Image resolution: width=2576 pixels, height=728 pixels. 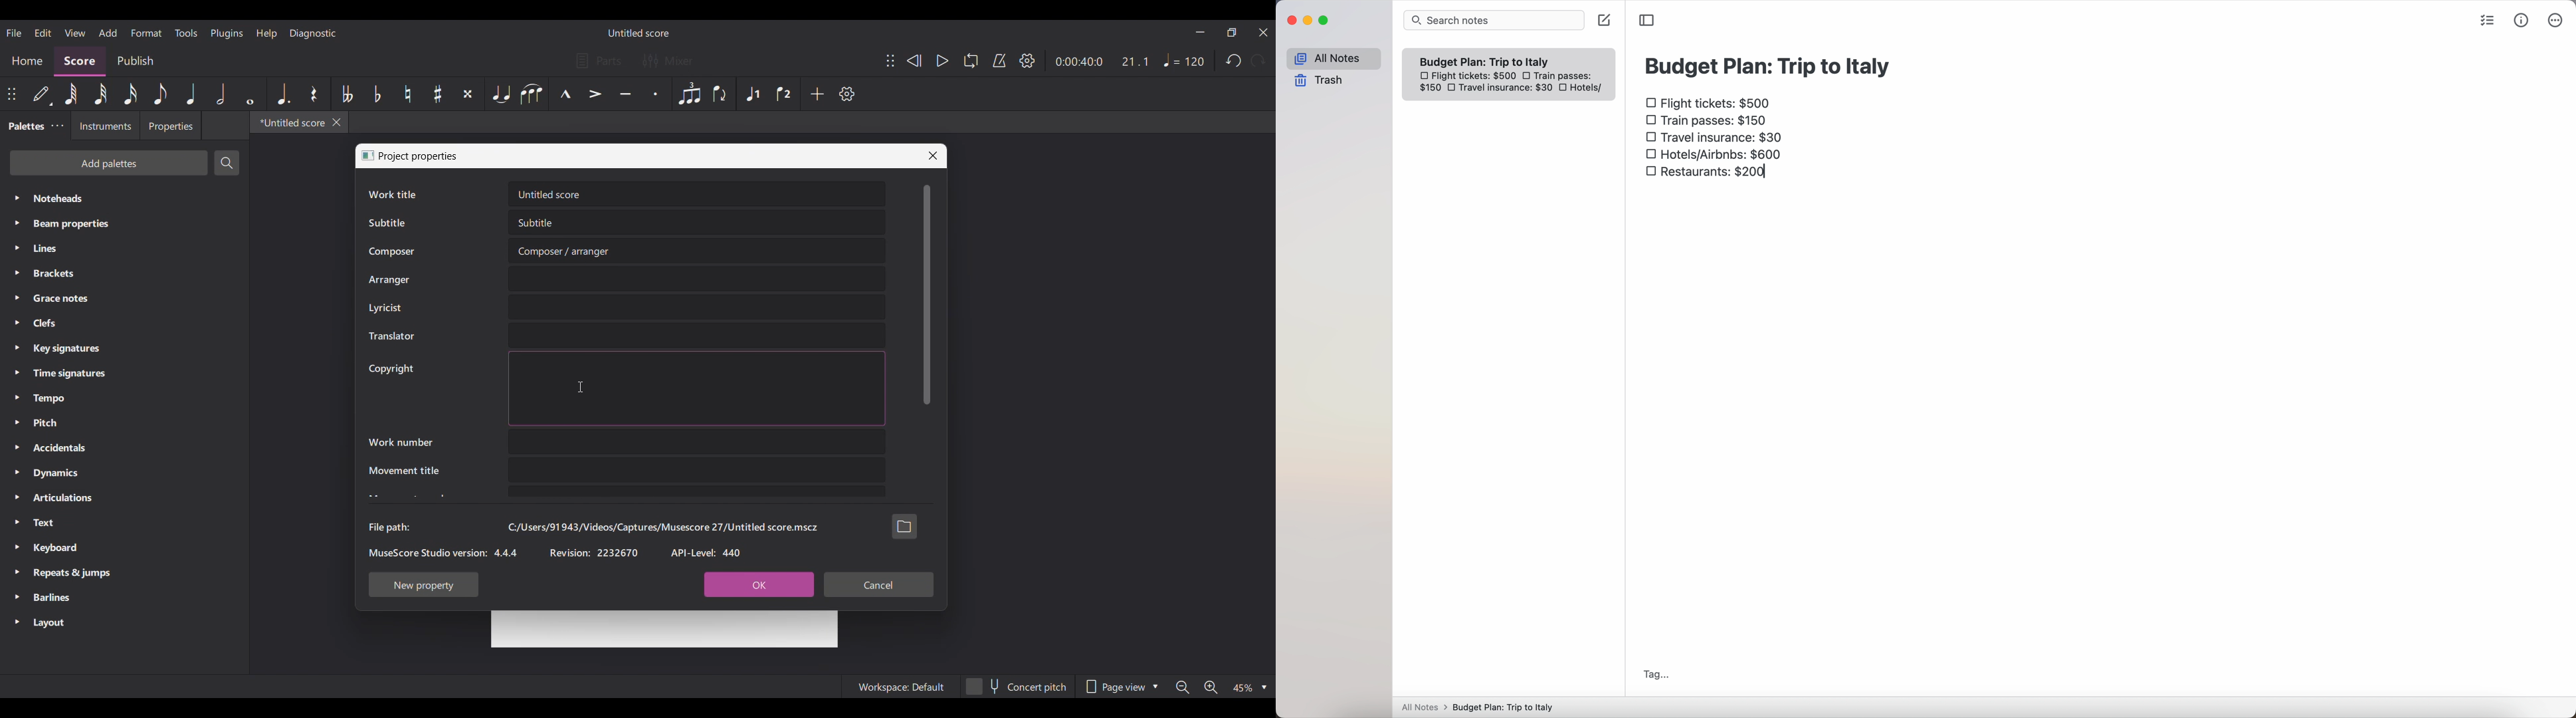 I want to click on Composer, so click(x=391, y=252).